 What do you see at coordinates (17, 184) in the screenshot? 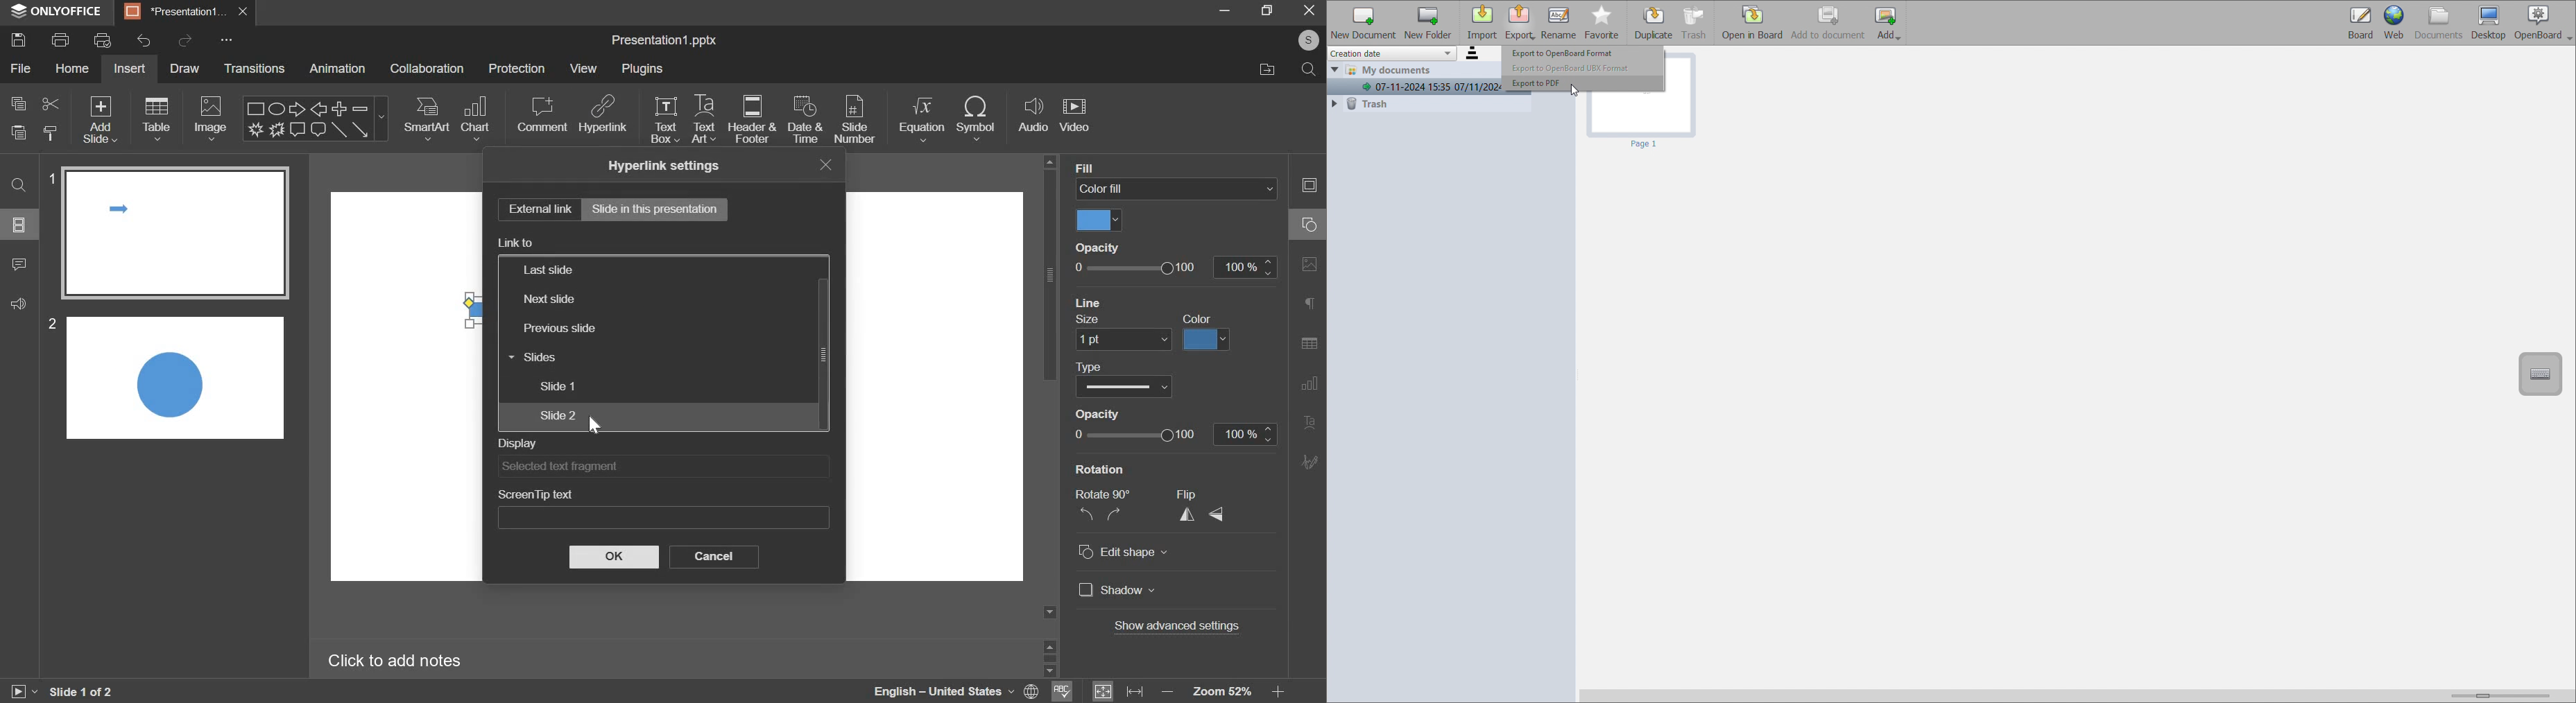
I see `find` at bounding box center [17, 184].